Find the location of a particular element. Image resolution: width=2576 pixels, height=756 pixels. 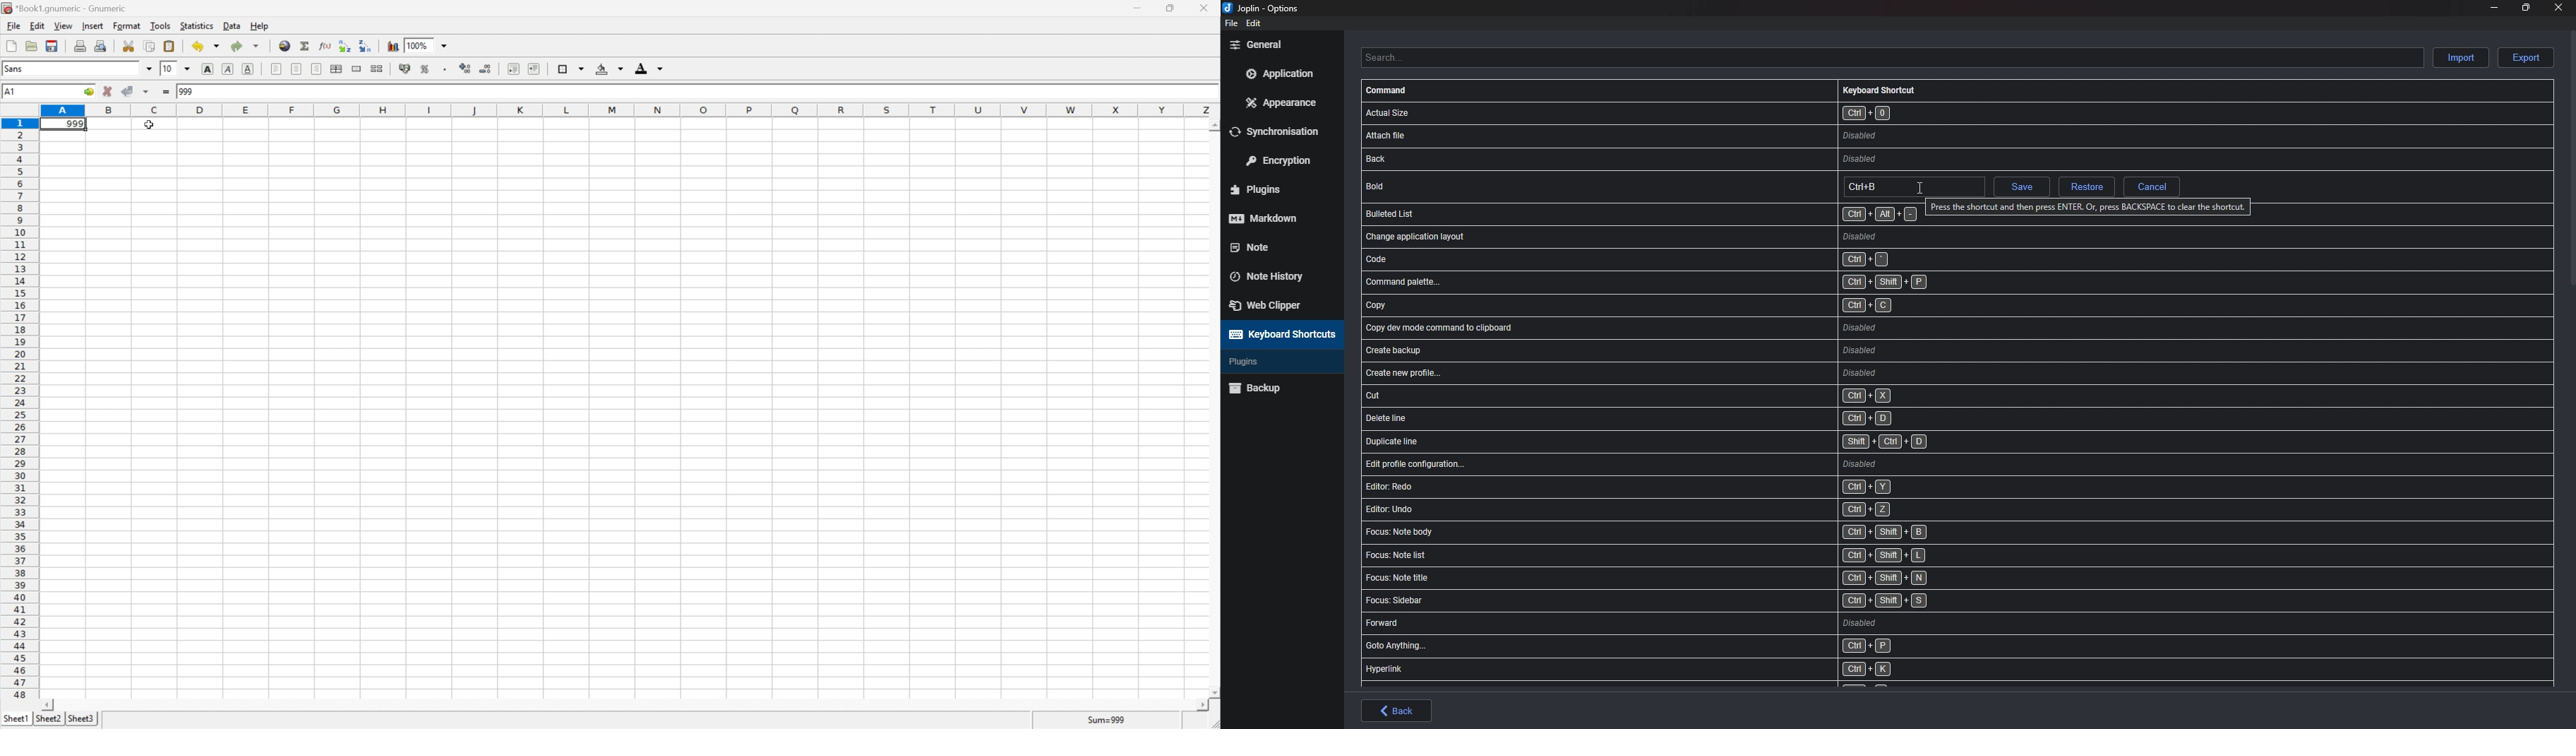

Restore is located at coordinates (2085, 188).